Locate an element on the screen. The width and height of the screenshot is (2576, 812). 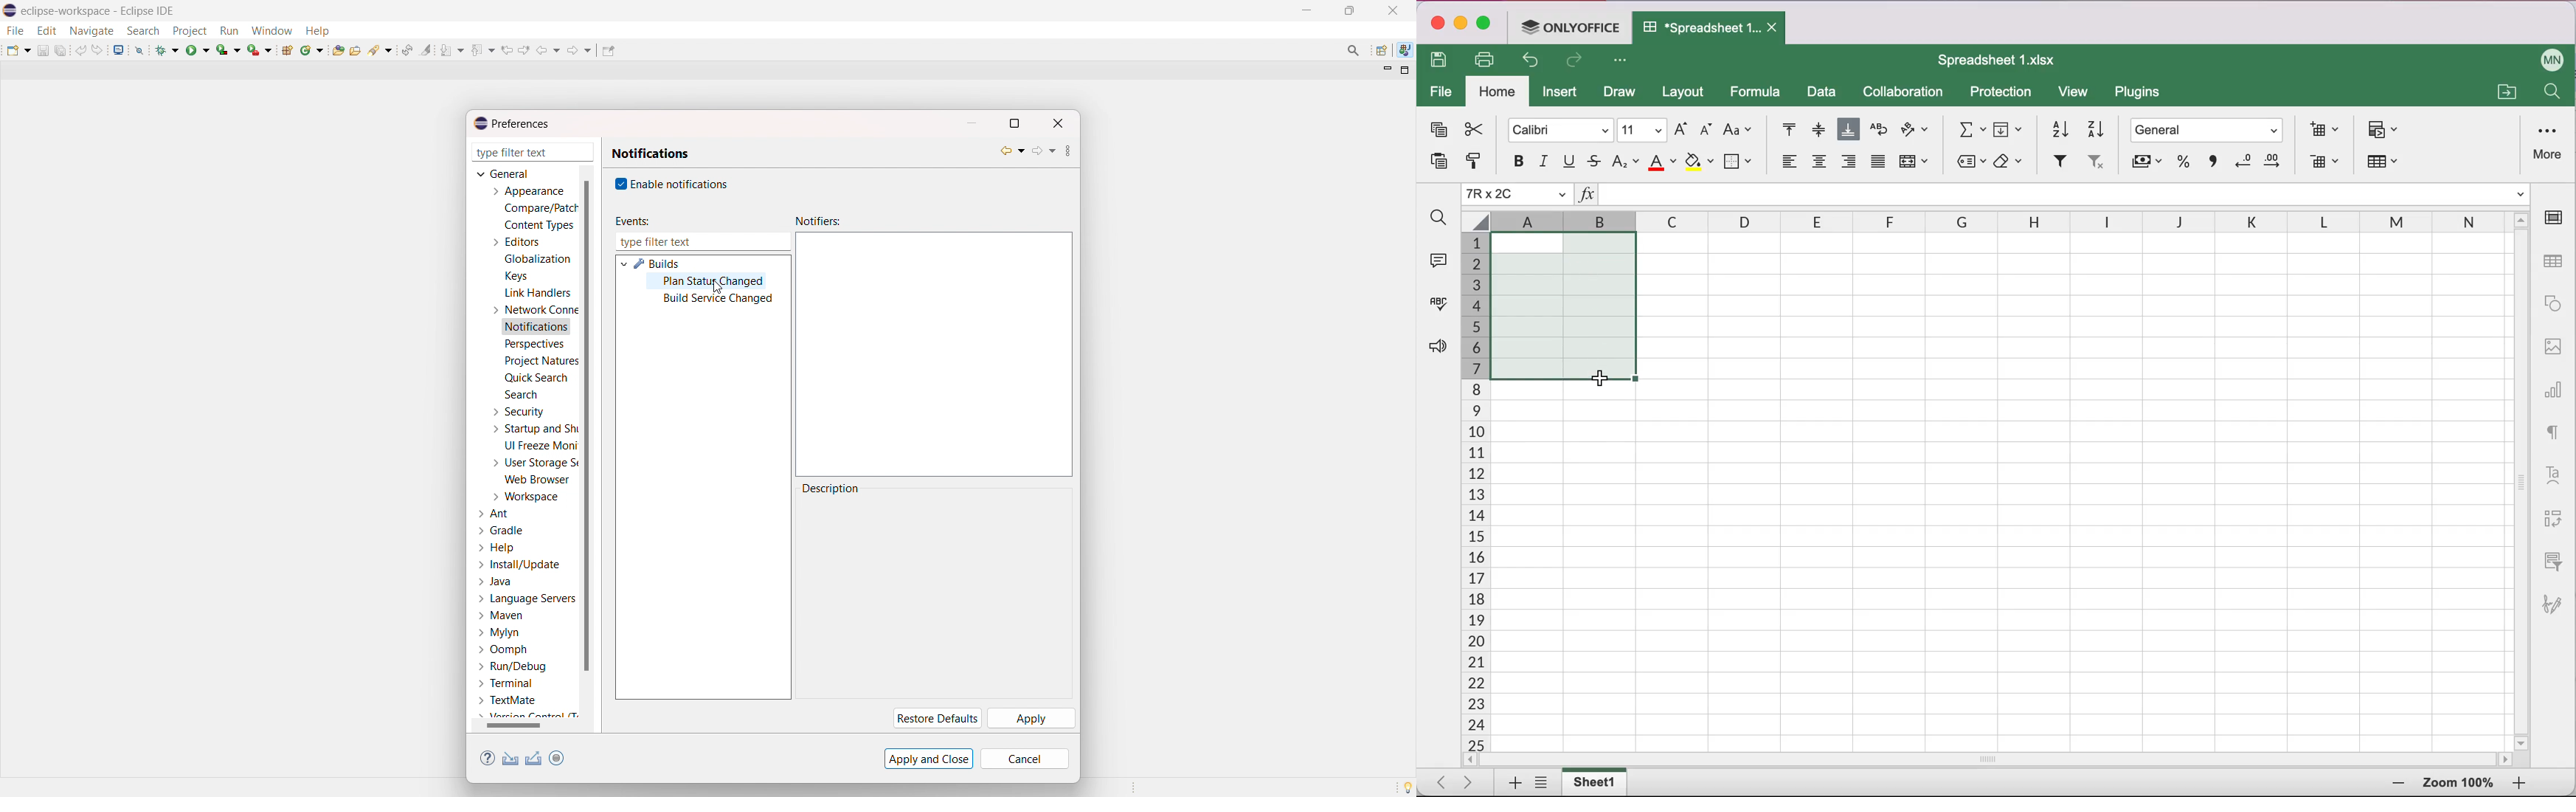
ONLYOFFICE is located at coordinates (1574, 26).